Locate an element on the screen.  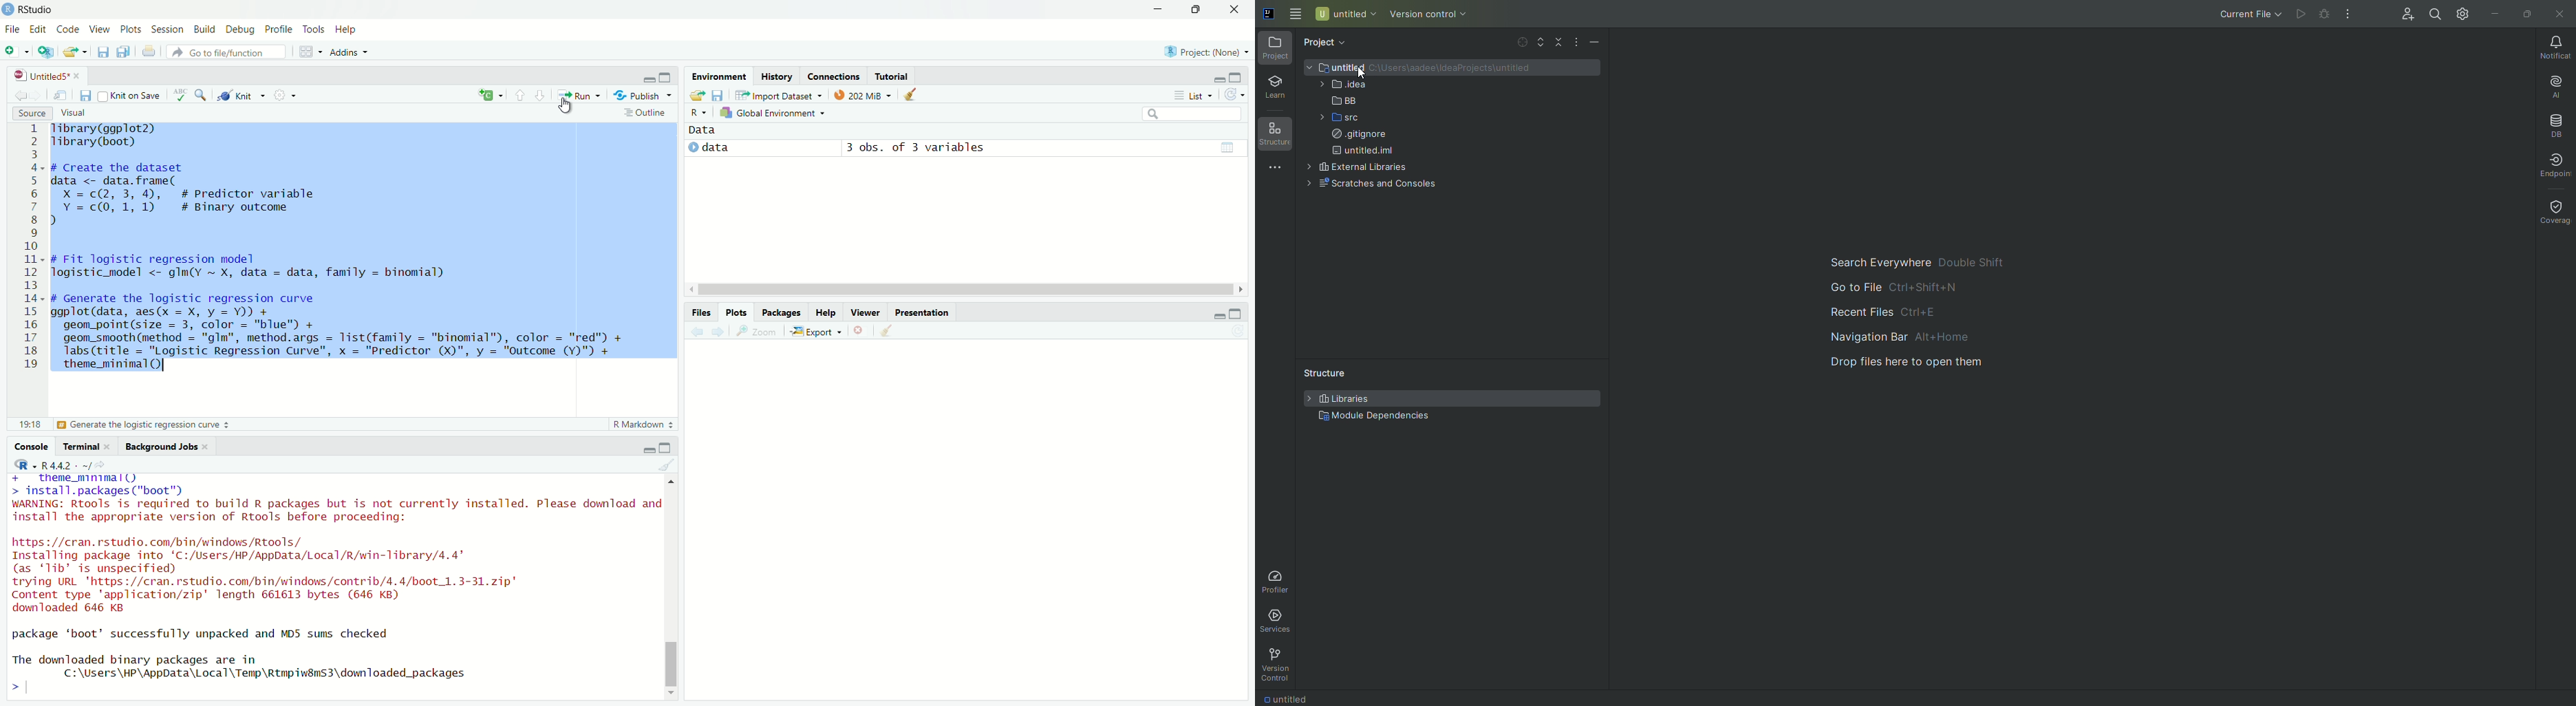
+ theme_minimal()

> install.packages ("boot")

WARNING: Rtools is required to build R packages but is not currently installed. Please download anc

install the appropriate version of Rtools before proceeding:

https://cran.rstudio.com/bin/windows /Rtools/

Installing package into ‘C:/Users/HP/AppData/Local/R/win-library/4.4’

(as ‘1ib’ is unspecified)

trying URL 'https://cran.rstudio.com/bin/windows/contrib/4.4/boot_1.3-31.zip"

Content type 'application/zip' length 661613 bytes (646 KB)

downloaded 646 KB

package ‘boot’ successfully unpacked and MDS sums checked

The downloaded binary packages are in
C:\Users\HP\AppData\Local\Temp\Rtmpiw8mS3\downloaded_packages

> is located at coordinates (333, 586).